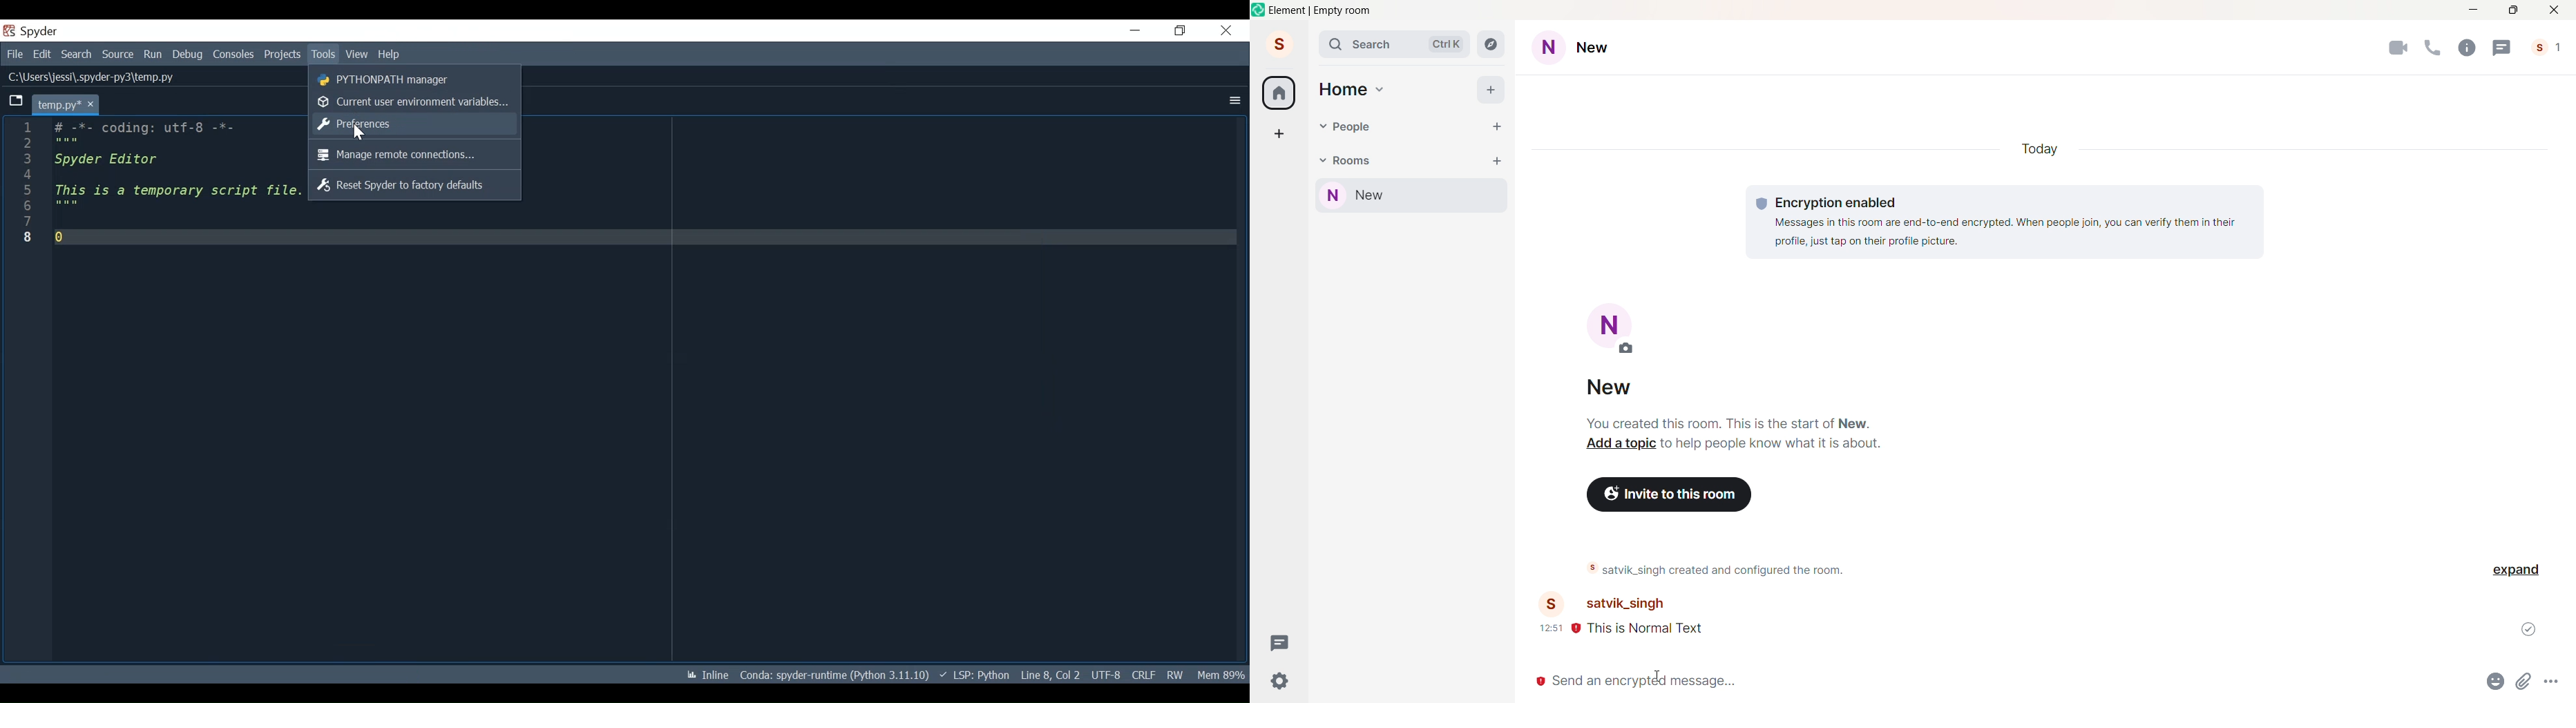 The width and height of the screenshot is (2576, 728). I want to click on Audio Call, so click(2430, 48).